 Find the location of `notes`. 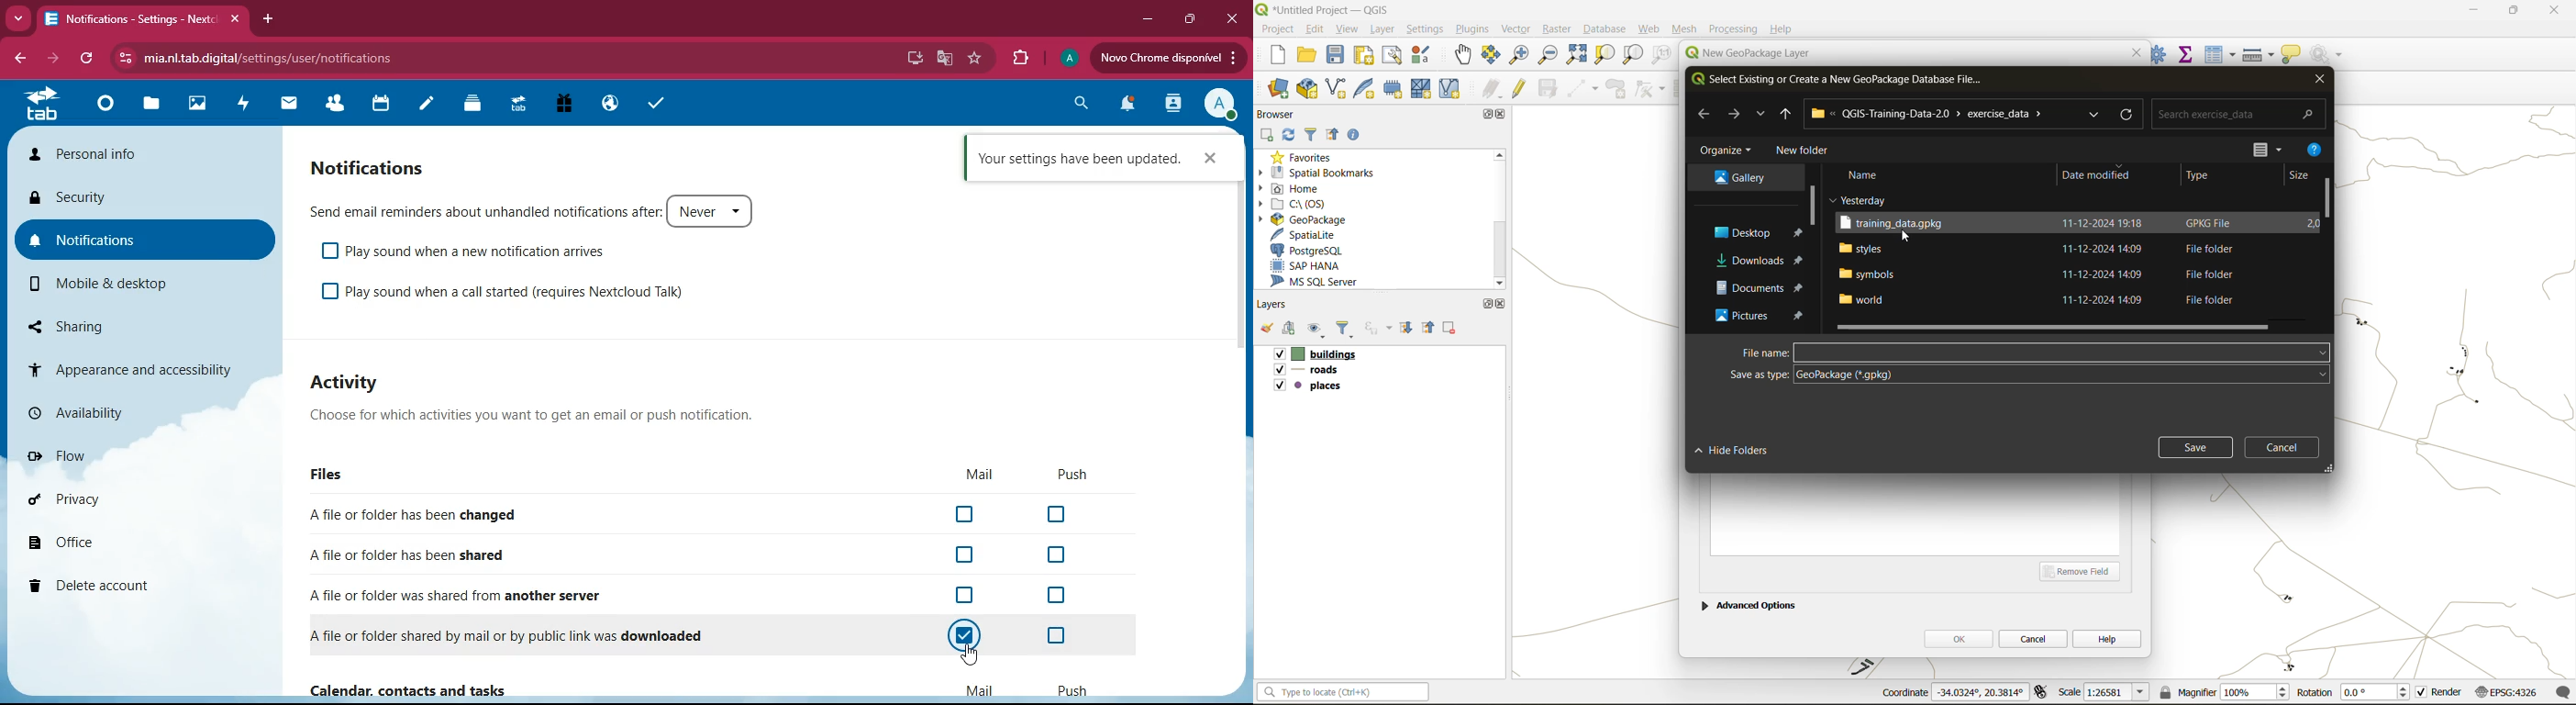

notes is located at coordinates (426, 106).